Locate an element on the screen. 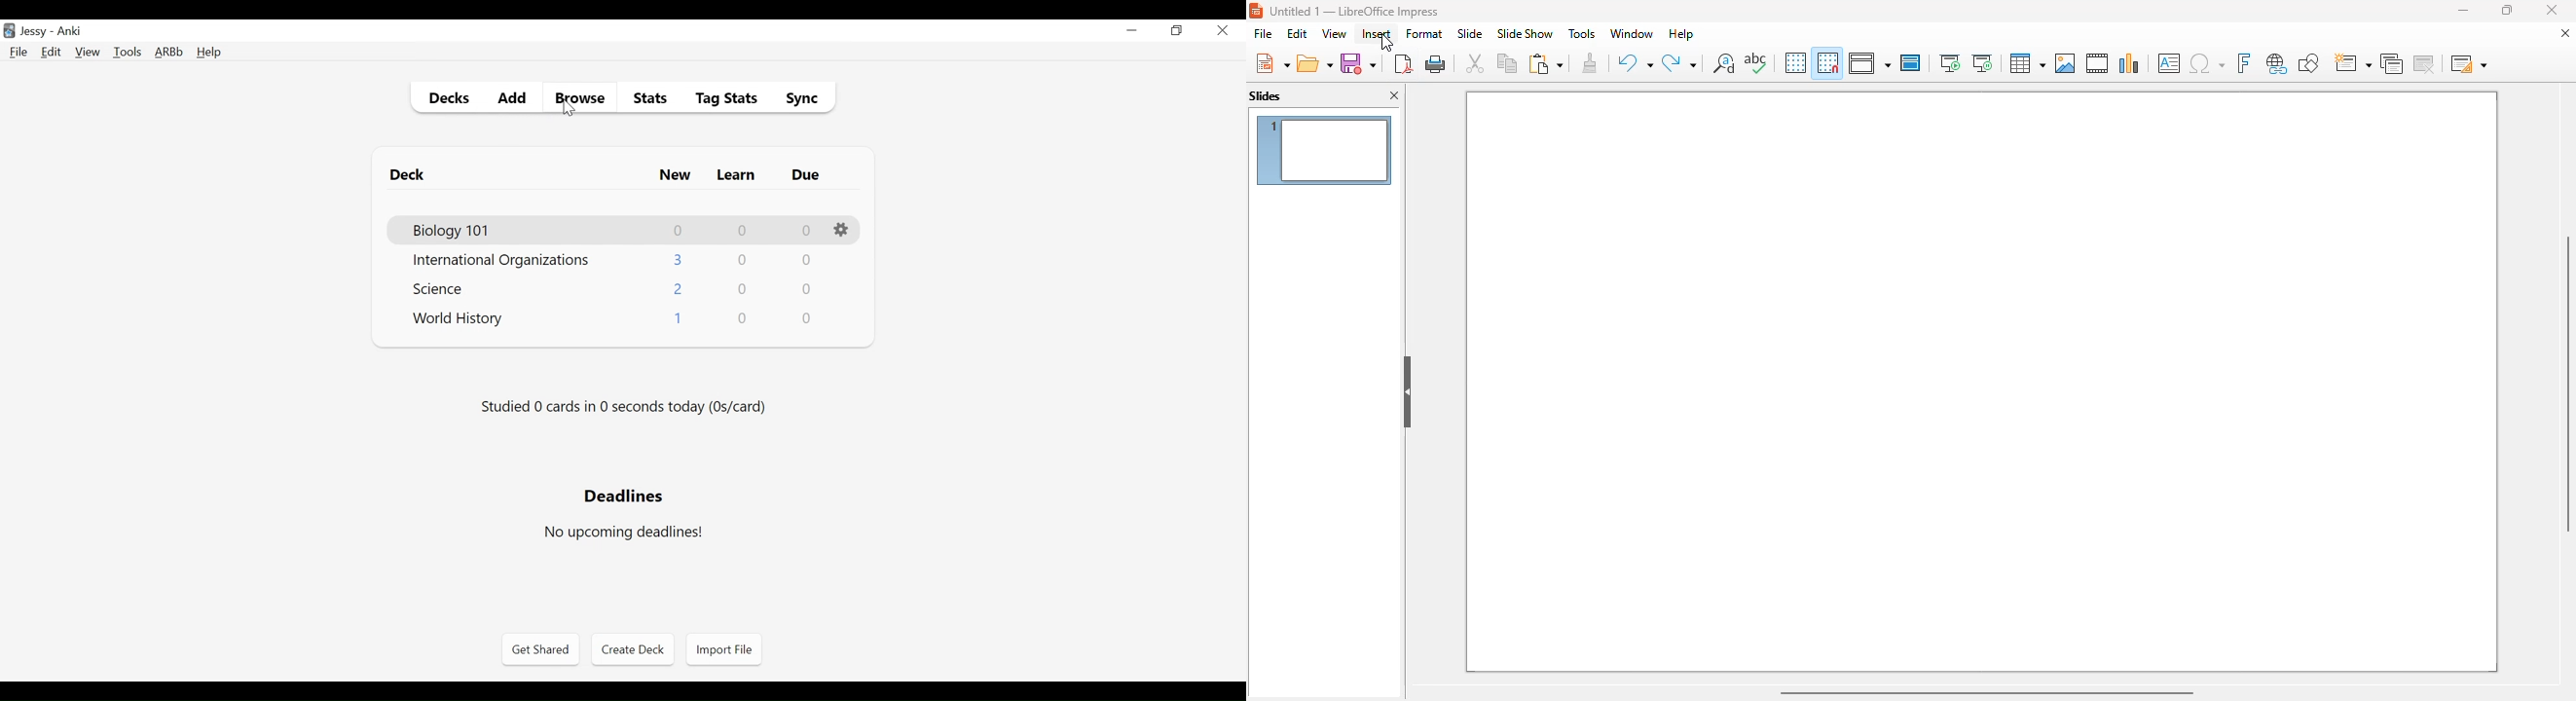 This screenshot has width=2576, height=728. Import File is located at coordinates (724, 650).